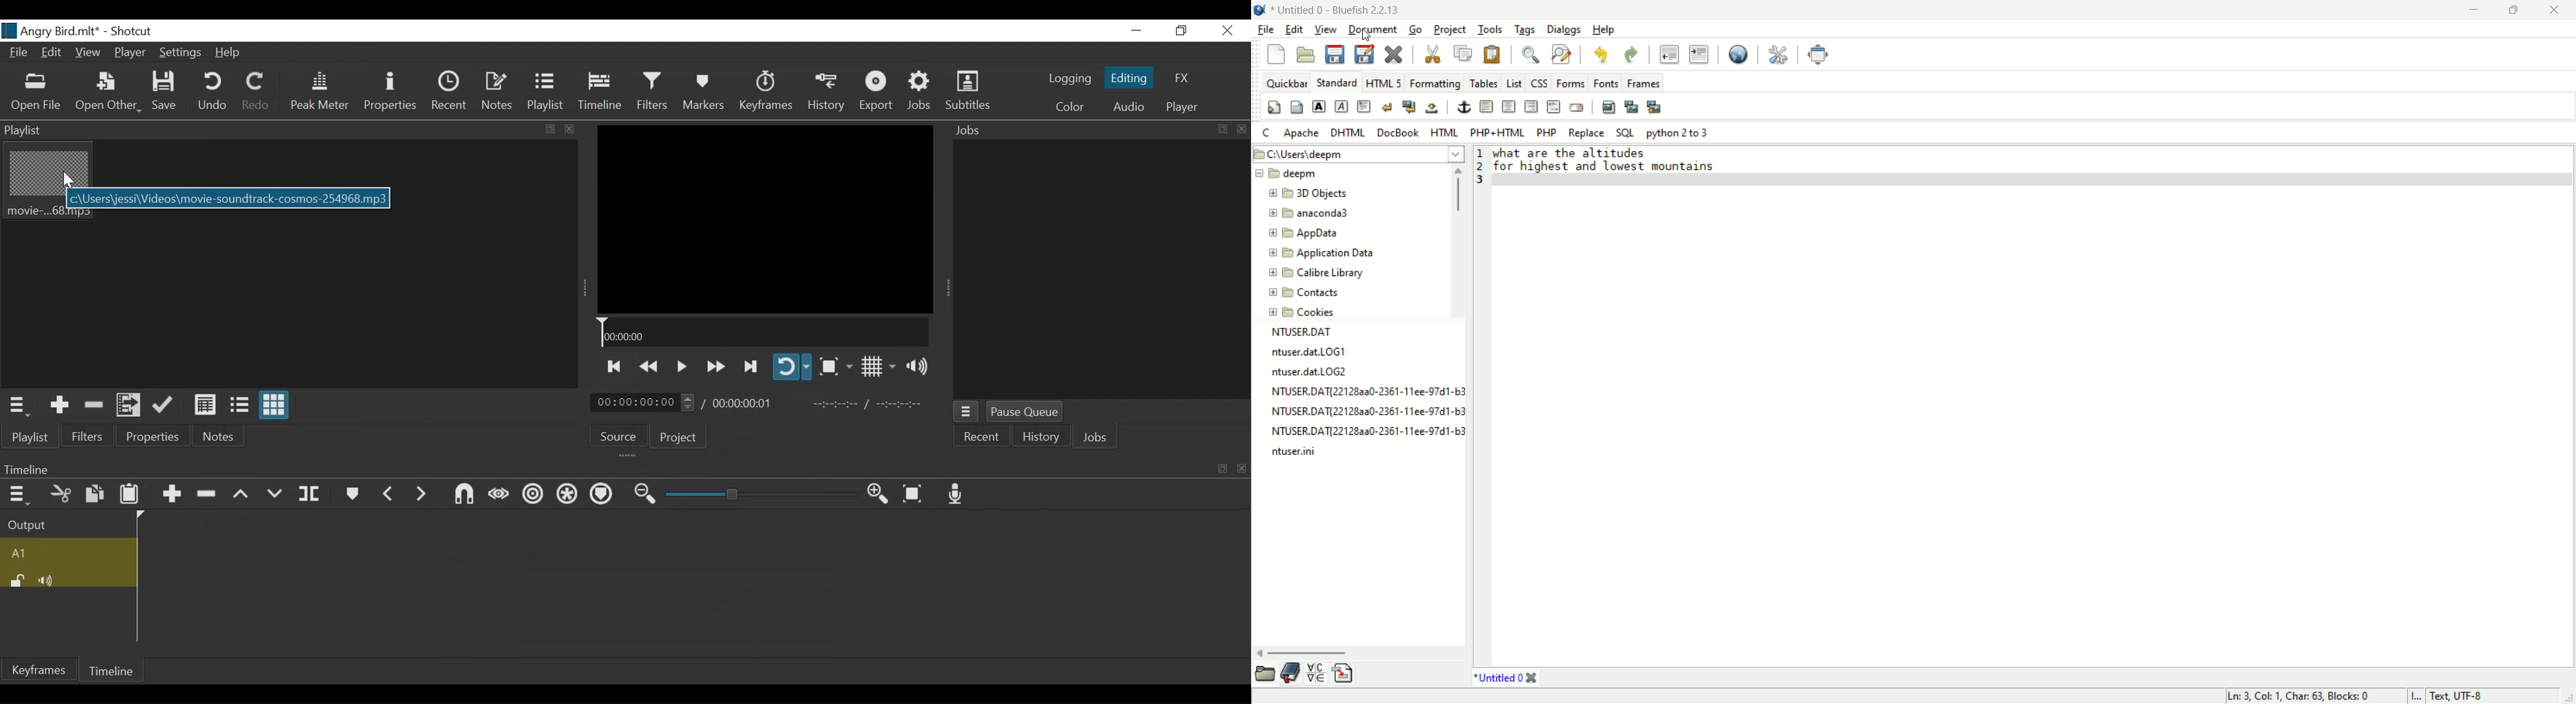 The image size is (2576, 728). I want to click on Timeline, so click(763, 332).